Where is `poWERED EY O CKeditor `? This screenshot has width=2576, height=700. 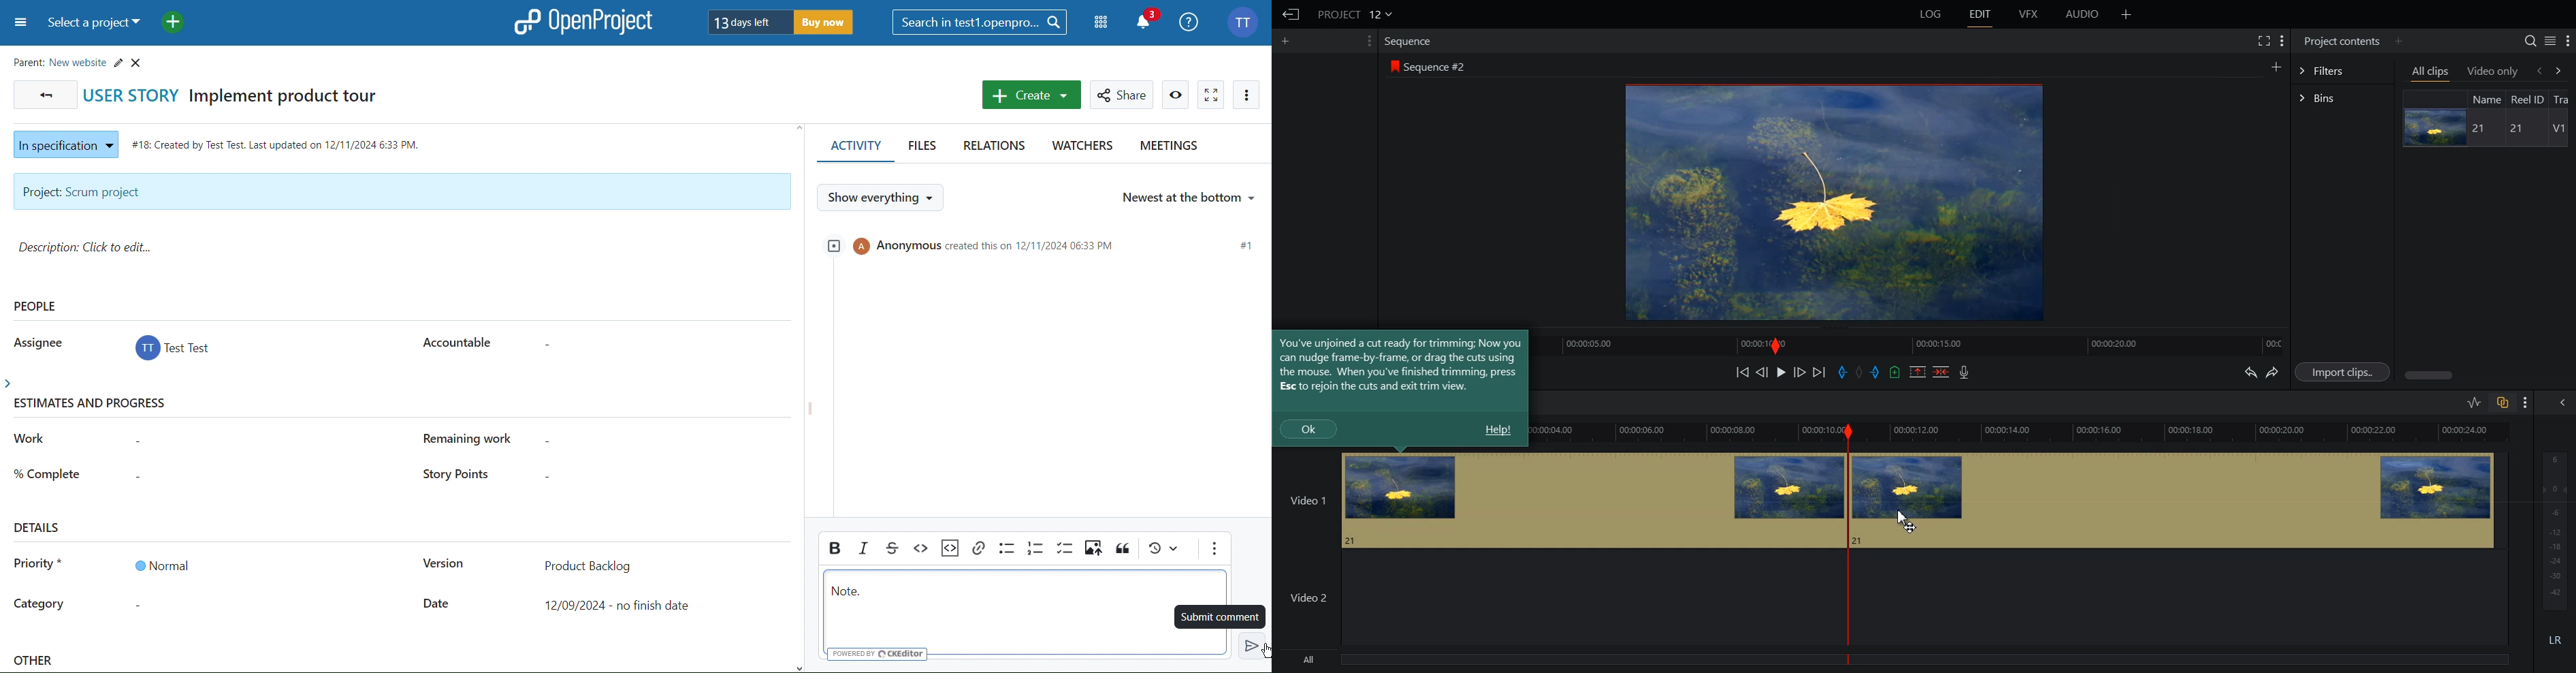
poWERED EY O CKeditor  is located at coordinates (880, 653).